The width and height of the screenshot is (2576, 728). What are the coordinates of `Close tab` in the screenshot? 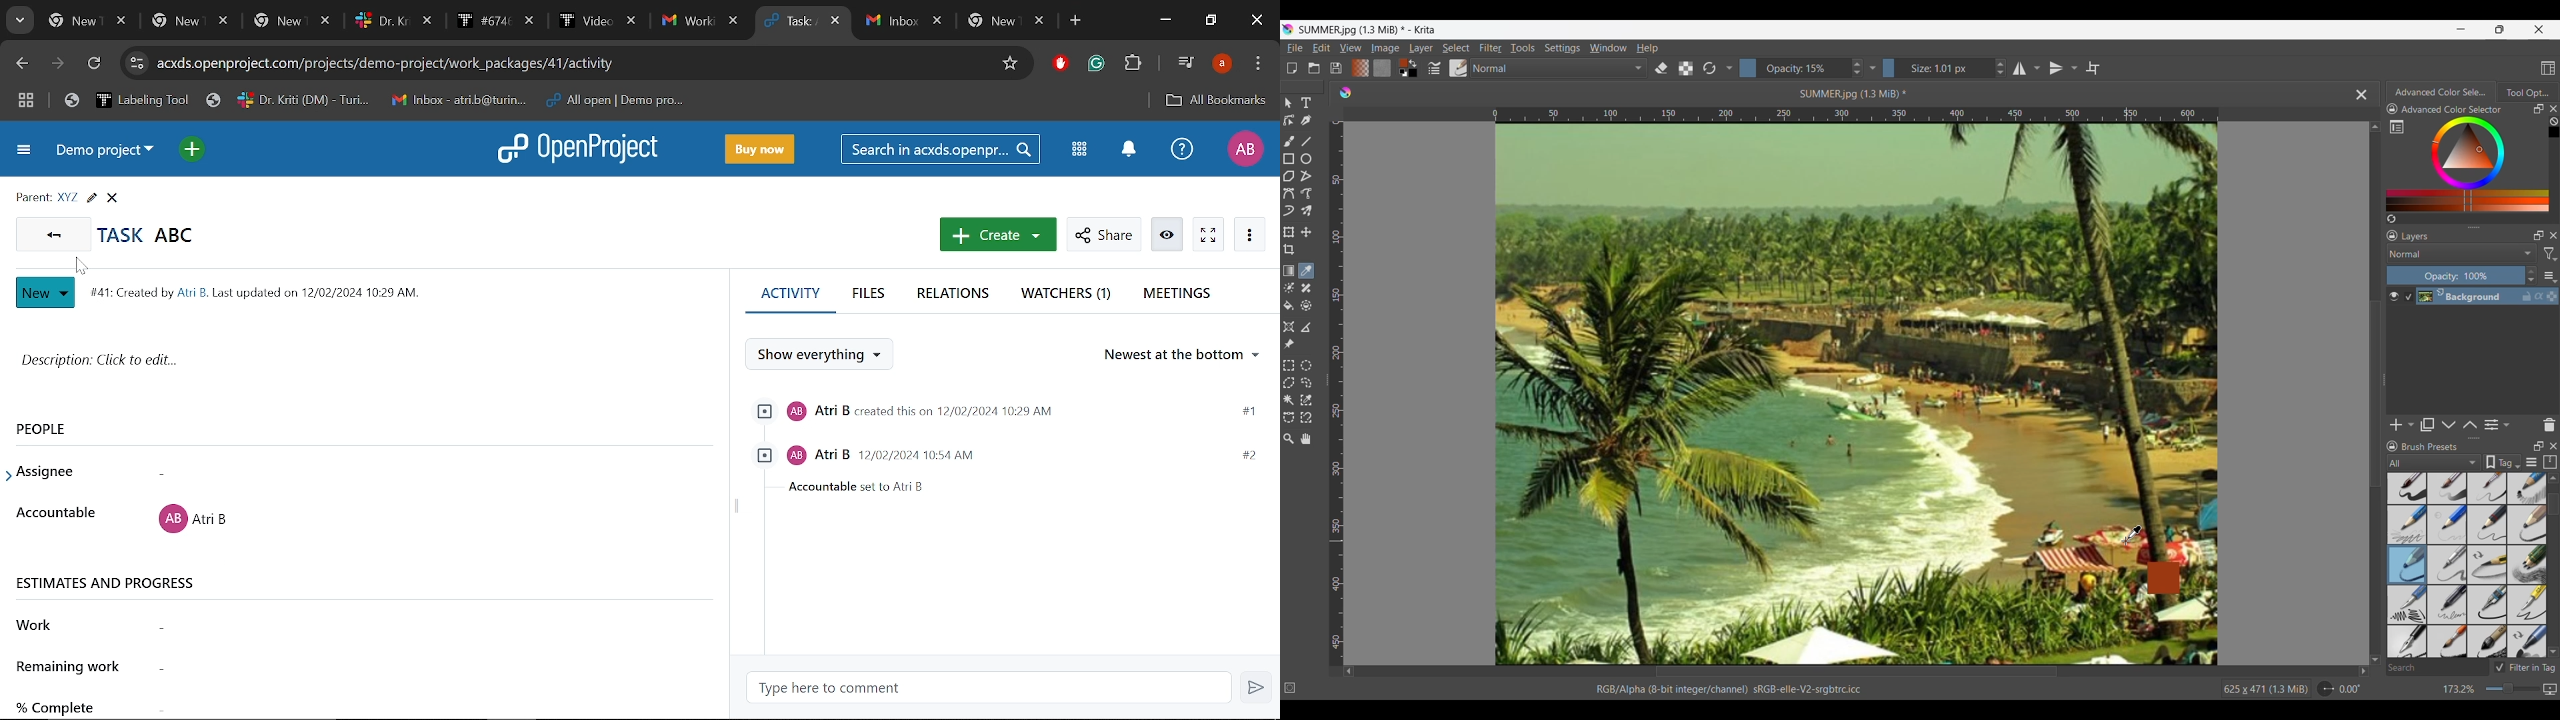 It's located at (2362, 95).